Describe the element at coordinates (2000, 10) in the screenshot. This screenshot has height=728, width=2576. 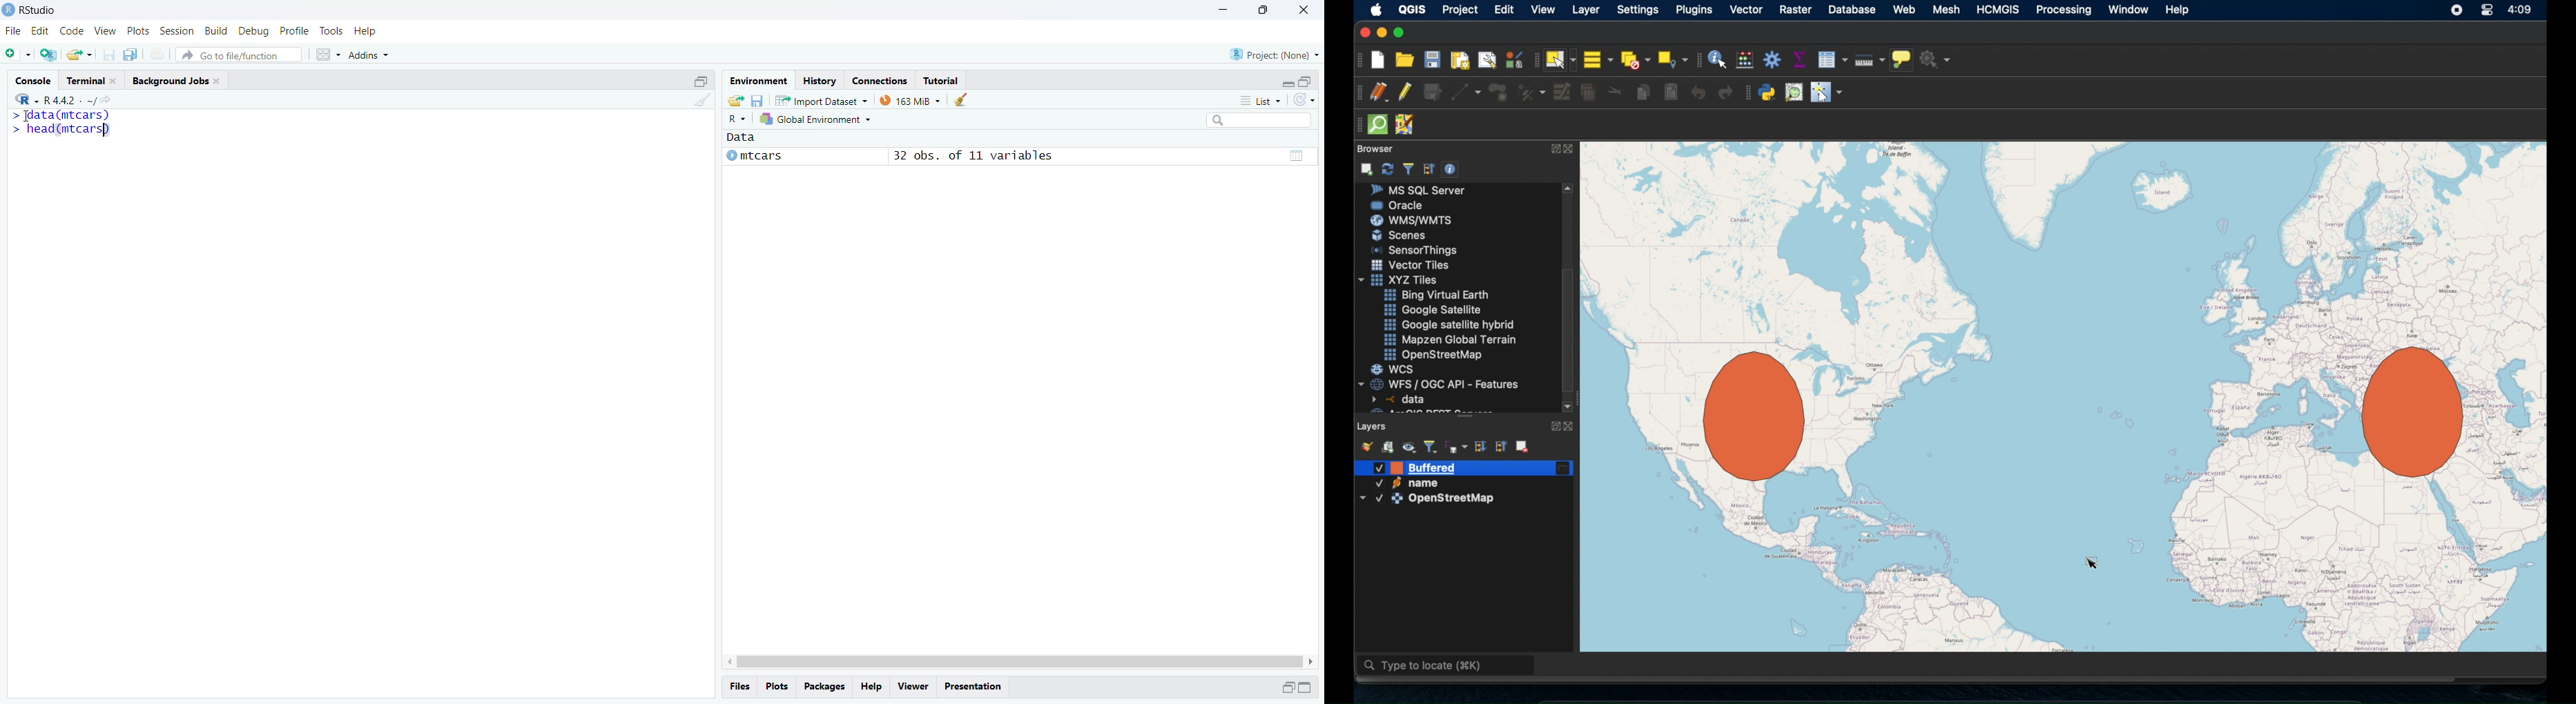
I see `HCMGIS` at that location.